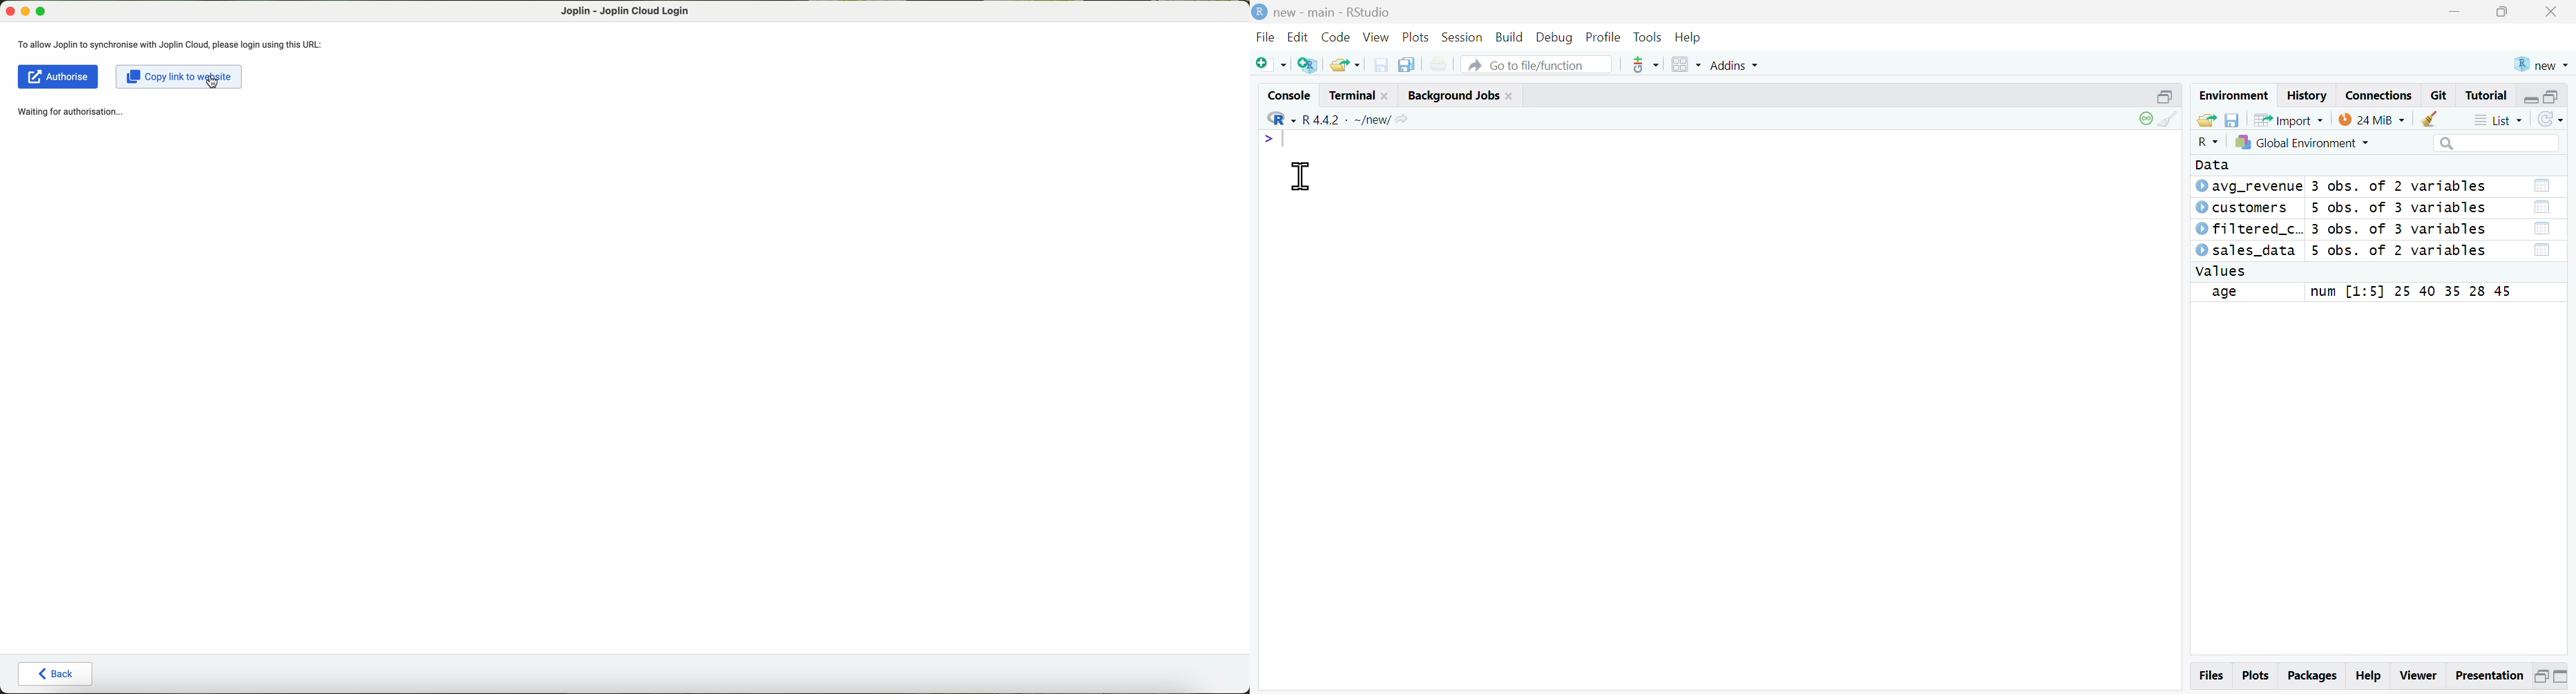 Image resolution: width=2576 pixels, height=700 pixels. I want to click on Console pane, so click(1719, 348).